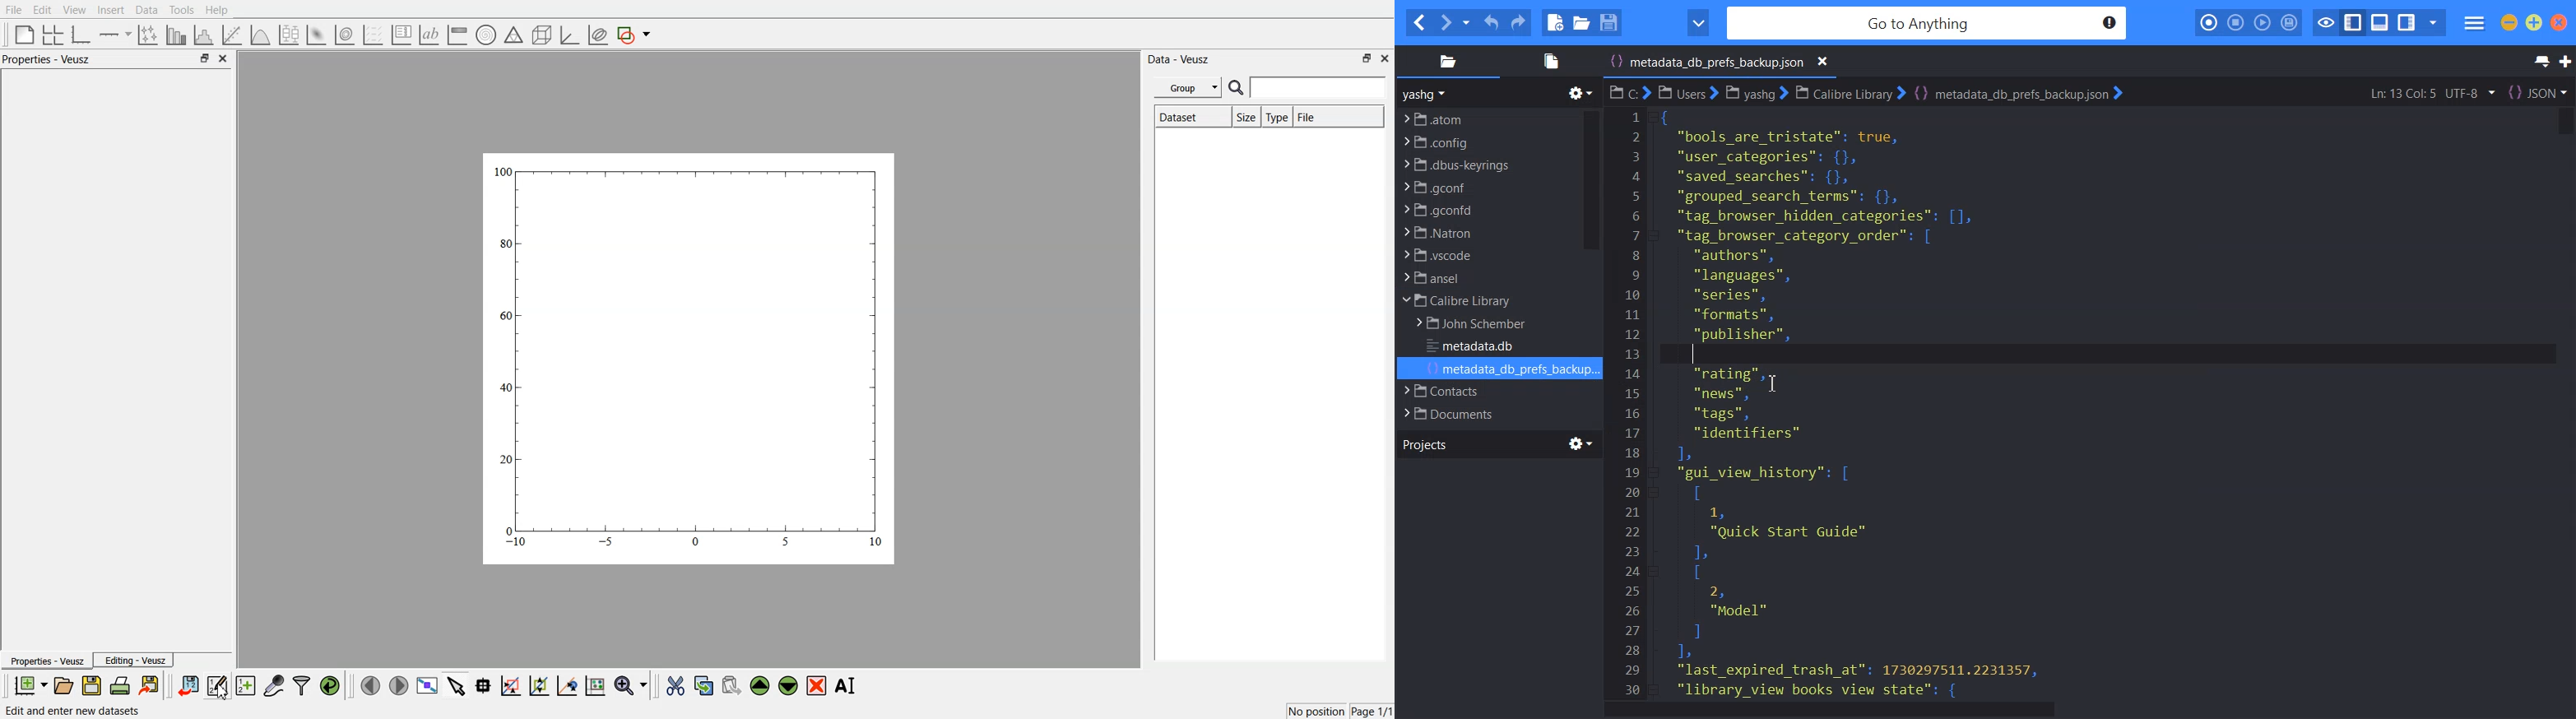  Describe the element at coordinates (315, 34) in the screenshot. I see `plot a 2d datasets as image` at that location.